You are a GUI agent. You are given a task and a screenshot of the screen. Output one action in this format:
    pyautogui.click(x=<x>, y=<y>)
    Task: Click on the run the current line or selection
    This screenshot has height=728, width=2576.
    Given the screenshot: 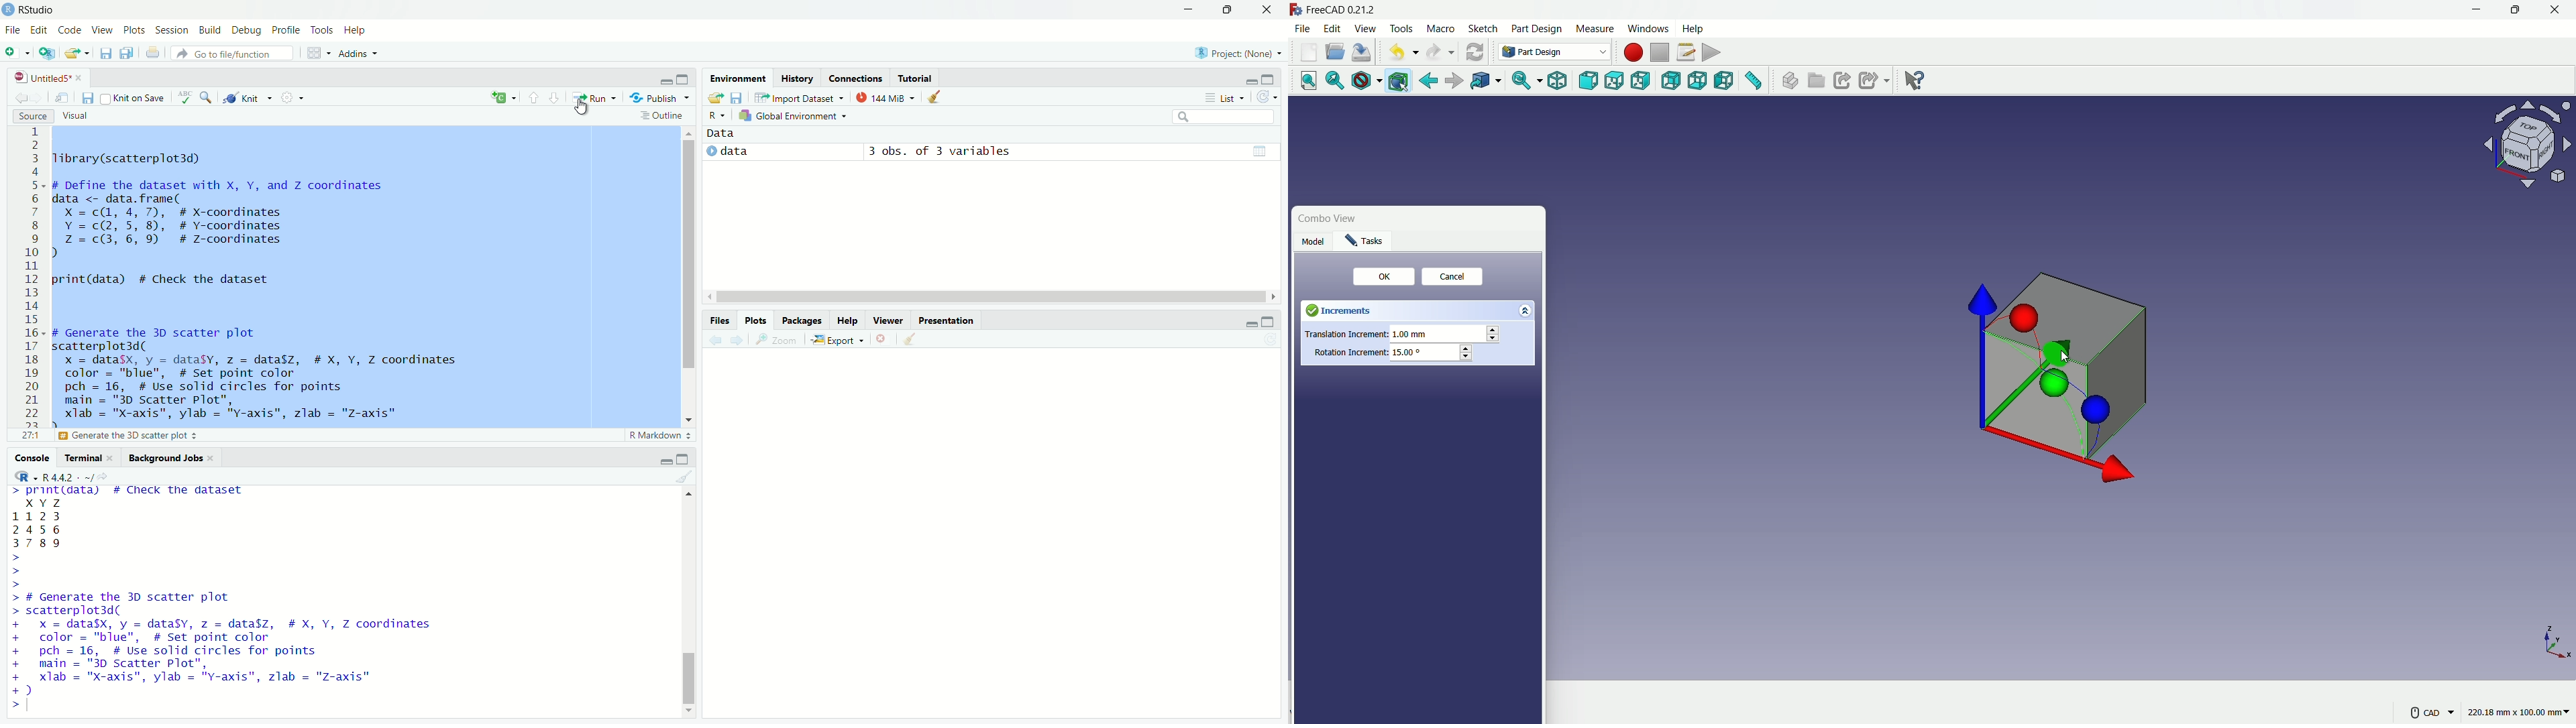 What is the action you would take?
    pyautogui.click(x=596, y=99)
    